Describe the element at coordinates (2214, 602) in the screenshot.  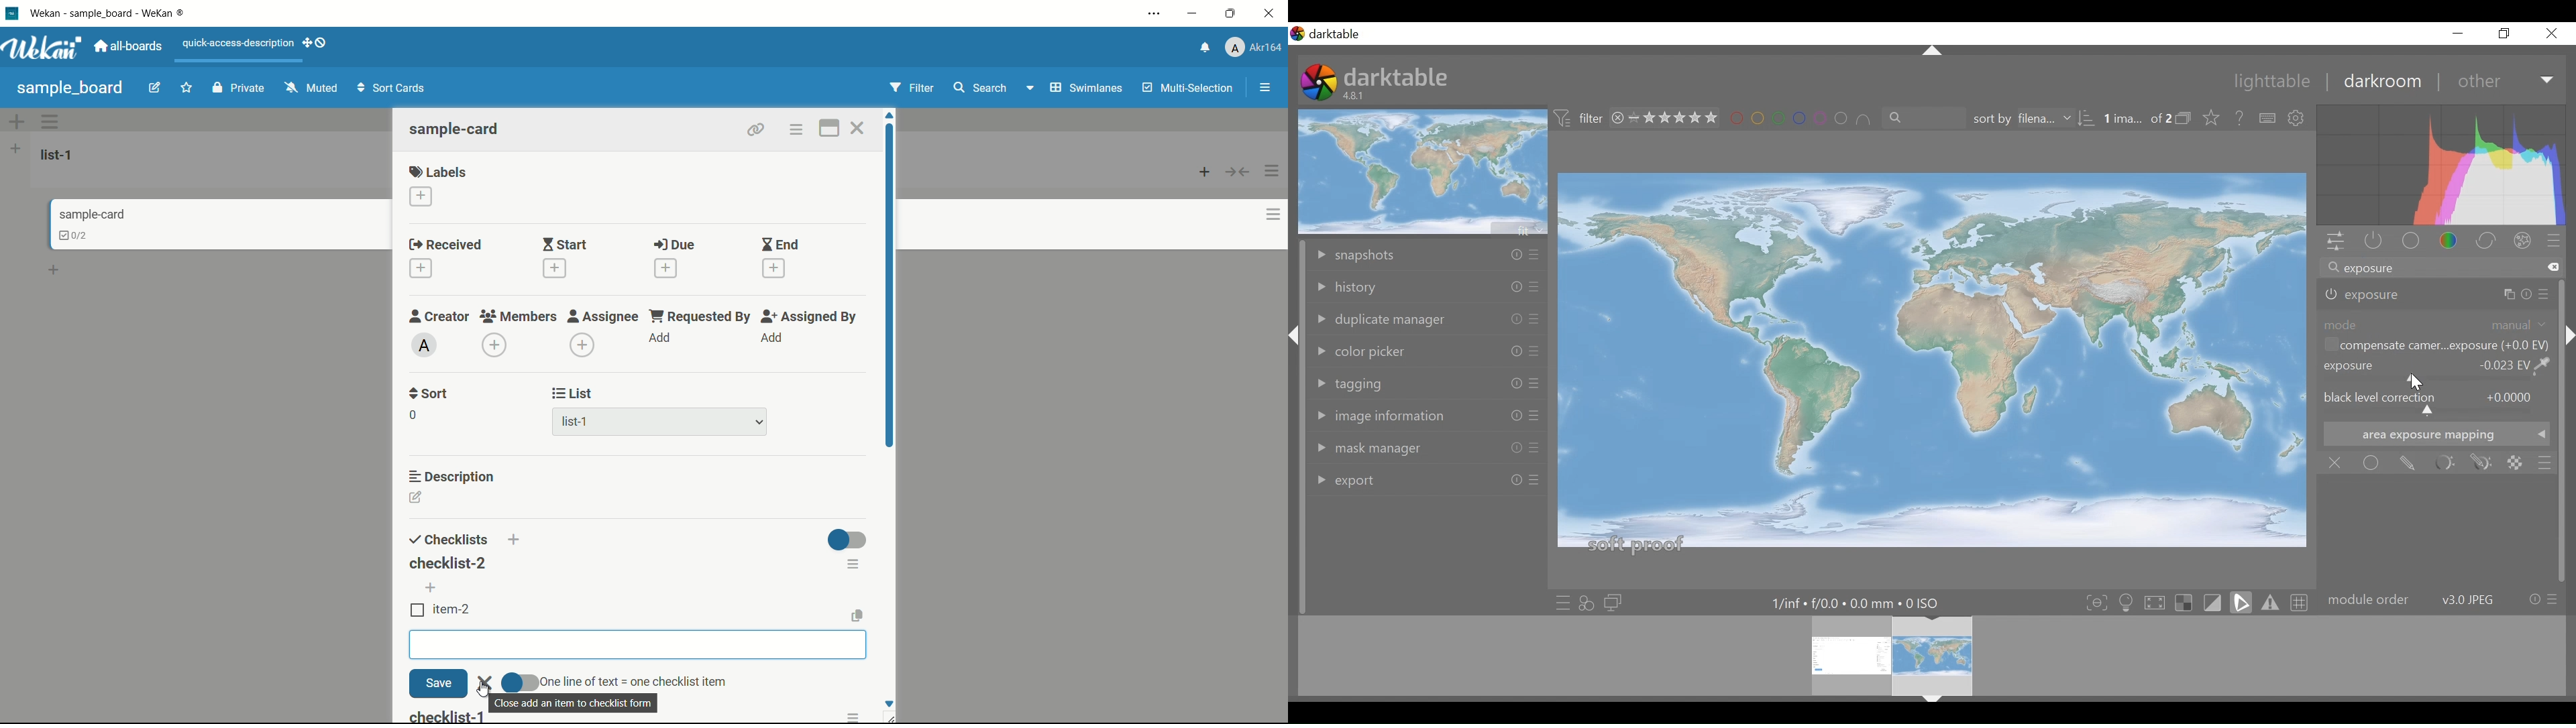
I see `toggle clipping indication` at that location.